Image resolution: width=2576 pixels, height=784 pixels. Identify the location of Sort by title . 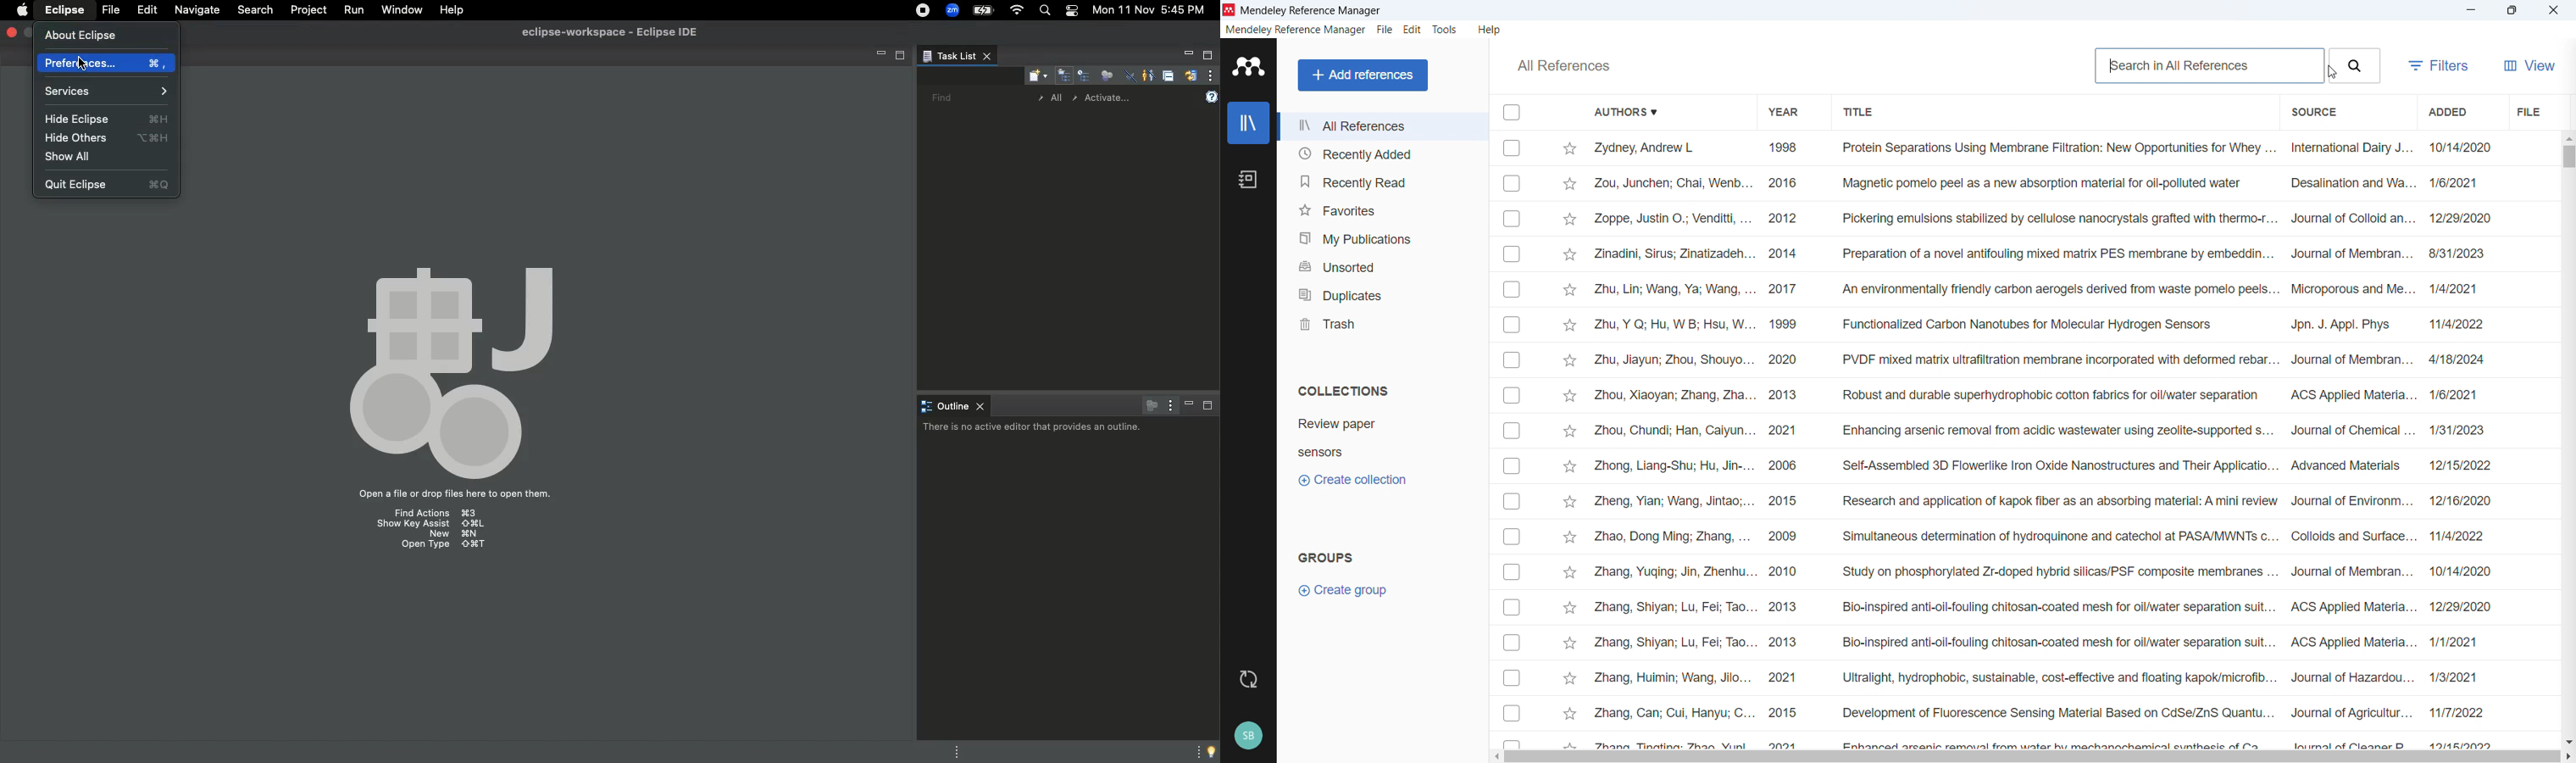
(1861, 112).